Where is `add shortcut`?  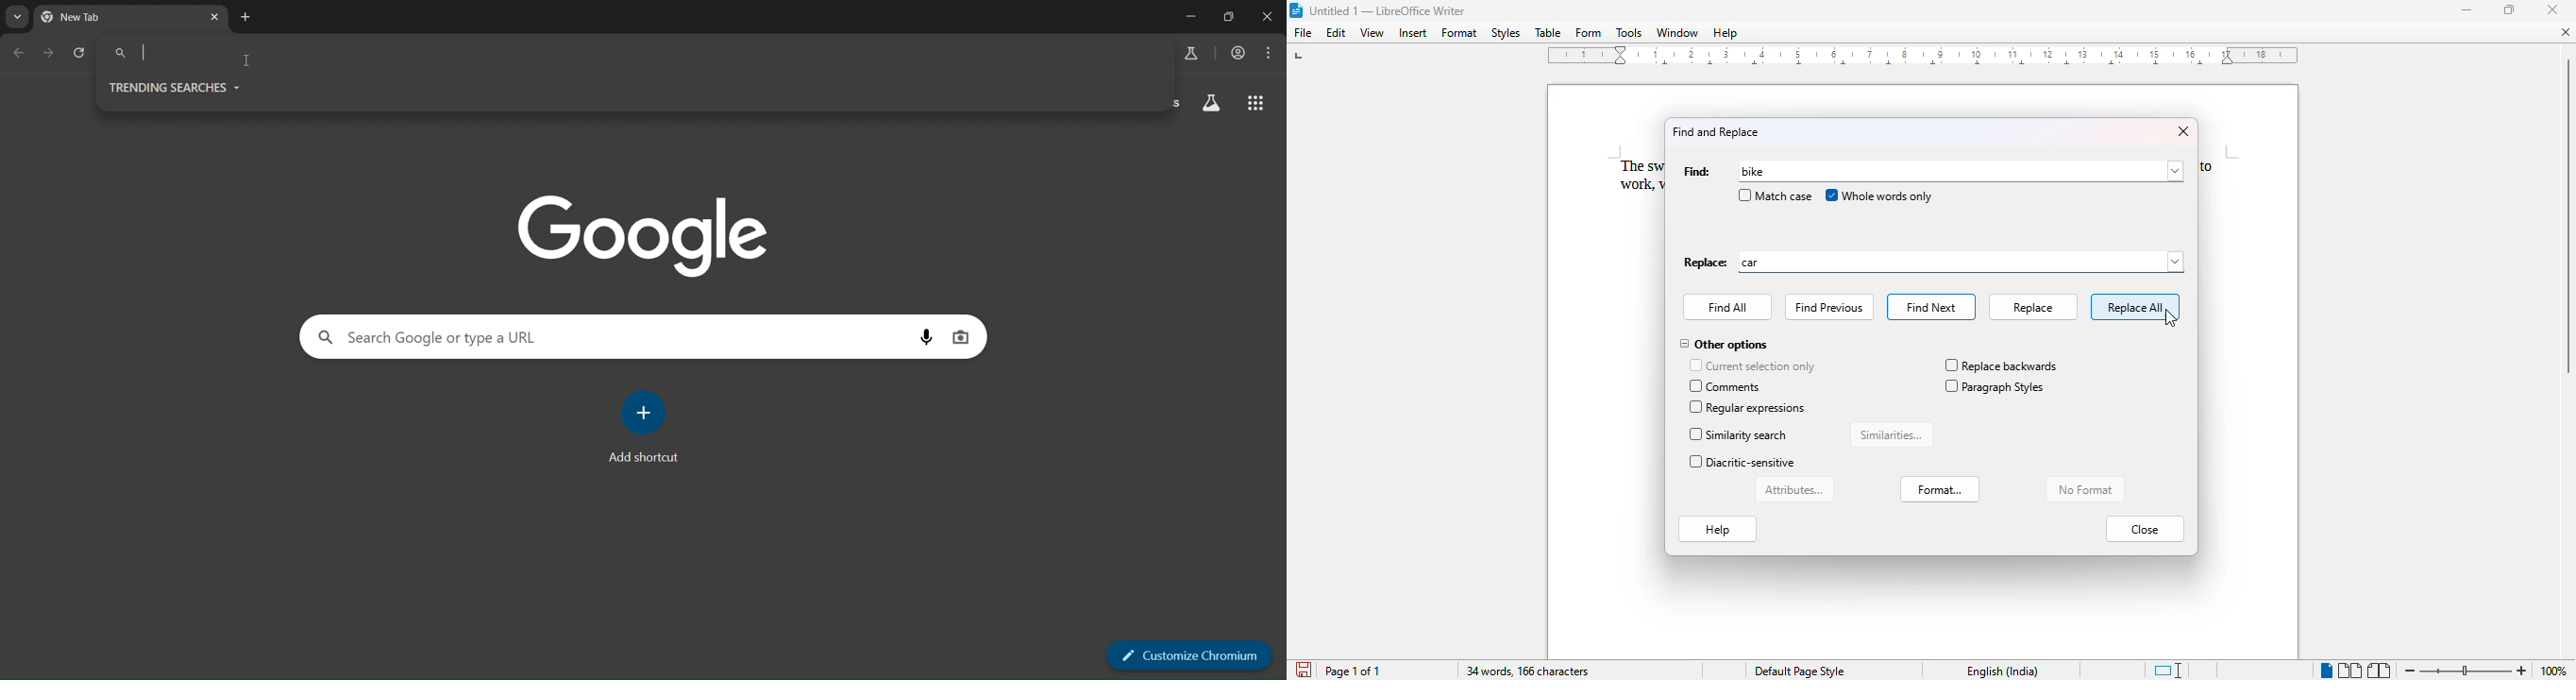
add shortcut is located at coordinates (651, 429).